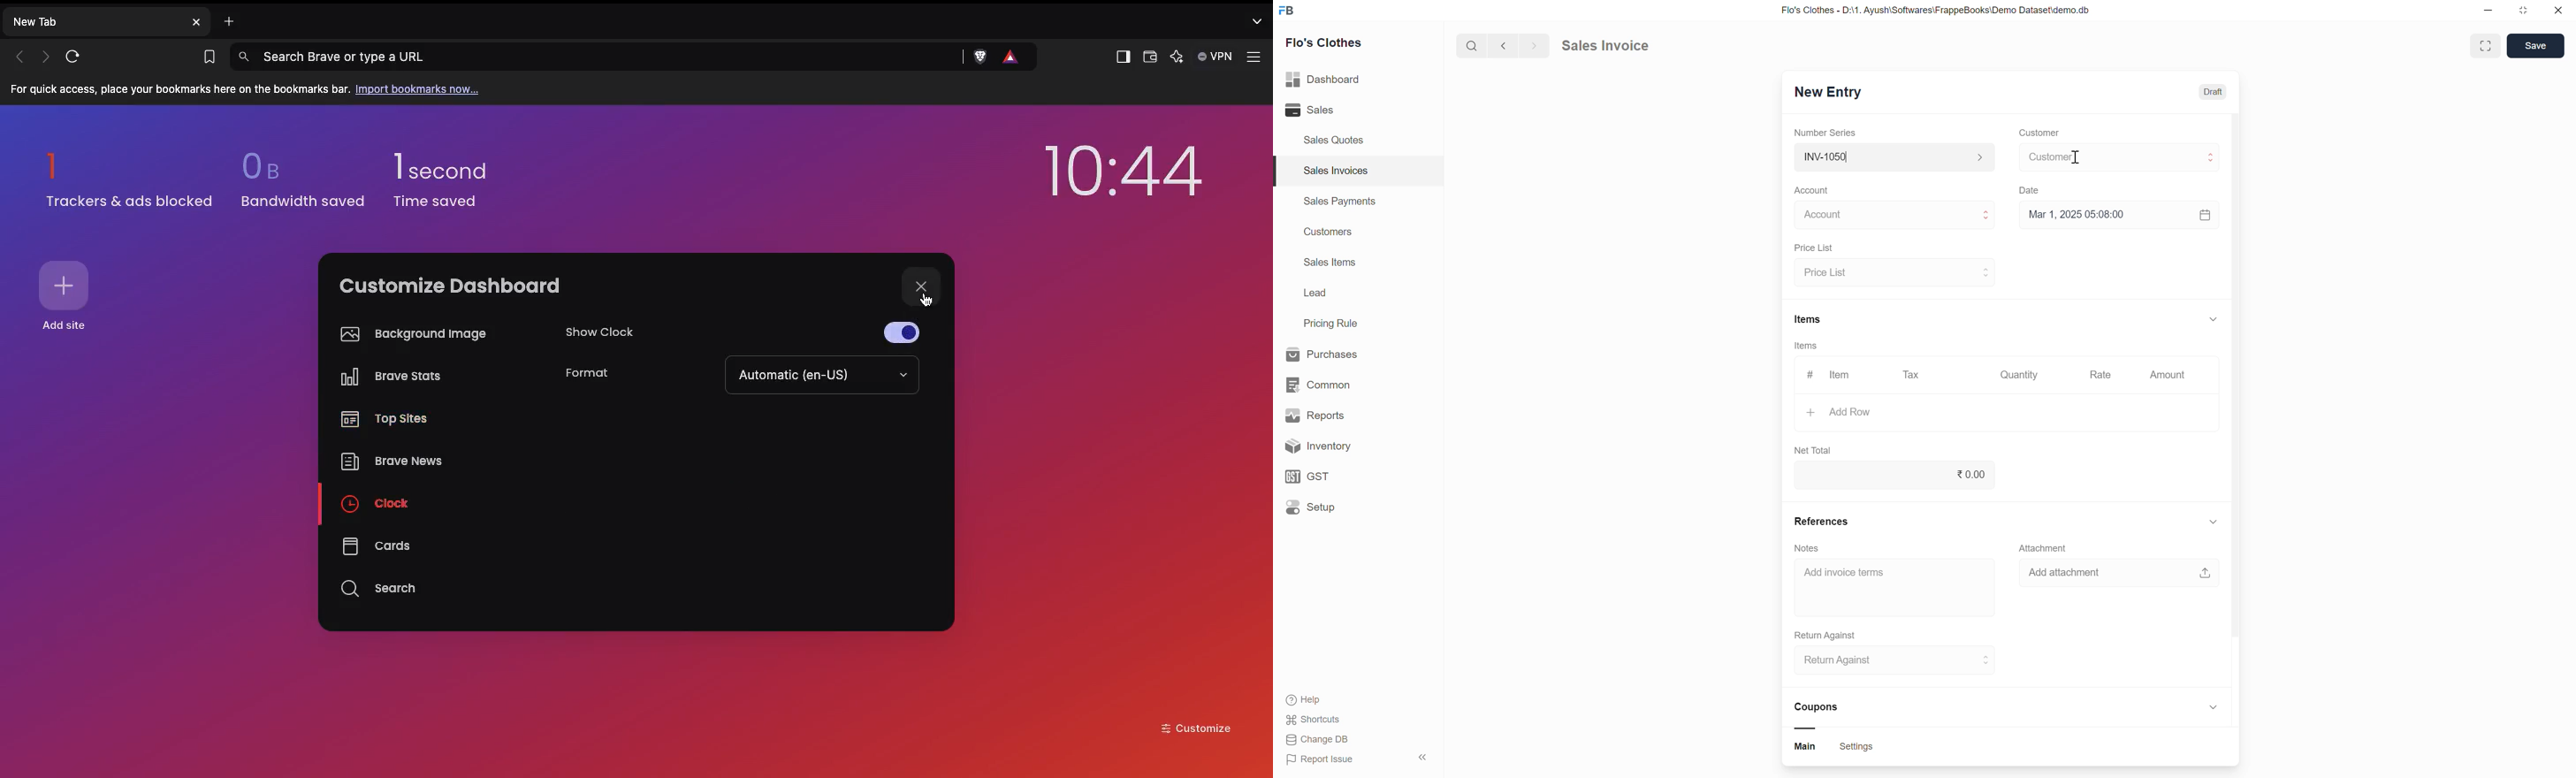  What do you see at coordinates (130, 179) in the screenshot?
I see `1 trackers & ads blocked` at bounding box center [130, 179].